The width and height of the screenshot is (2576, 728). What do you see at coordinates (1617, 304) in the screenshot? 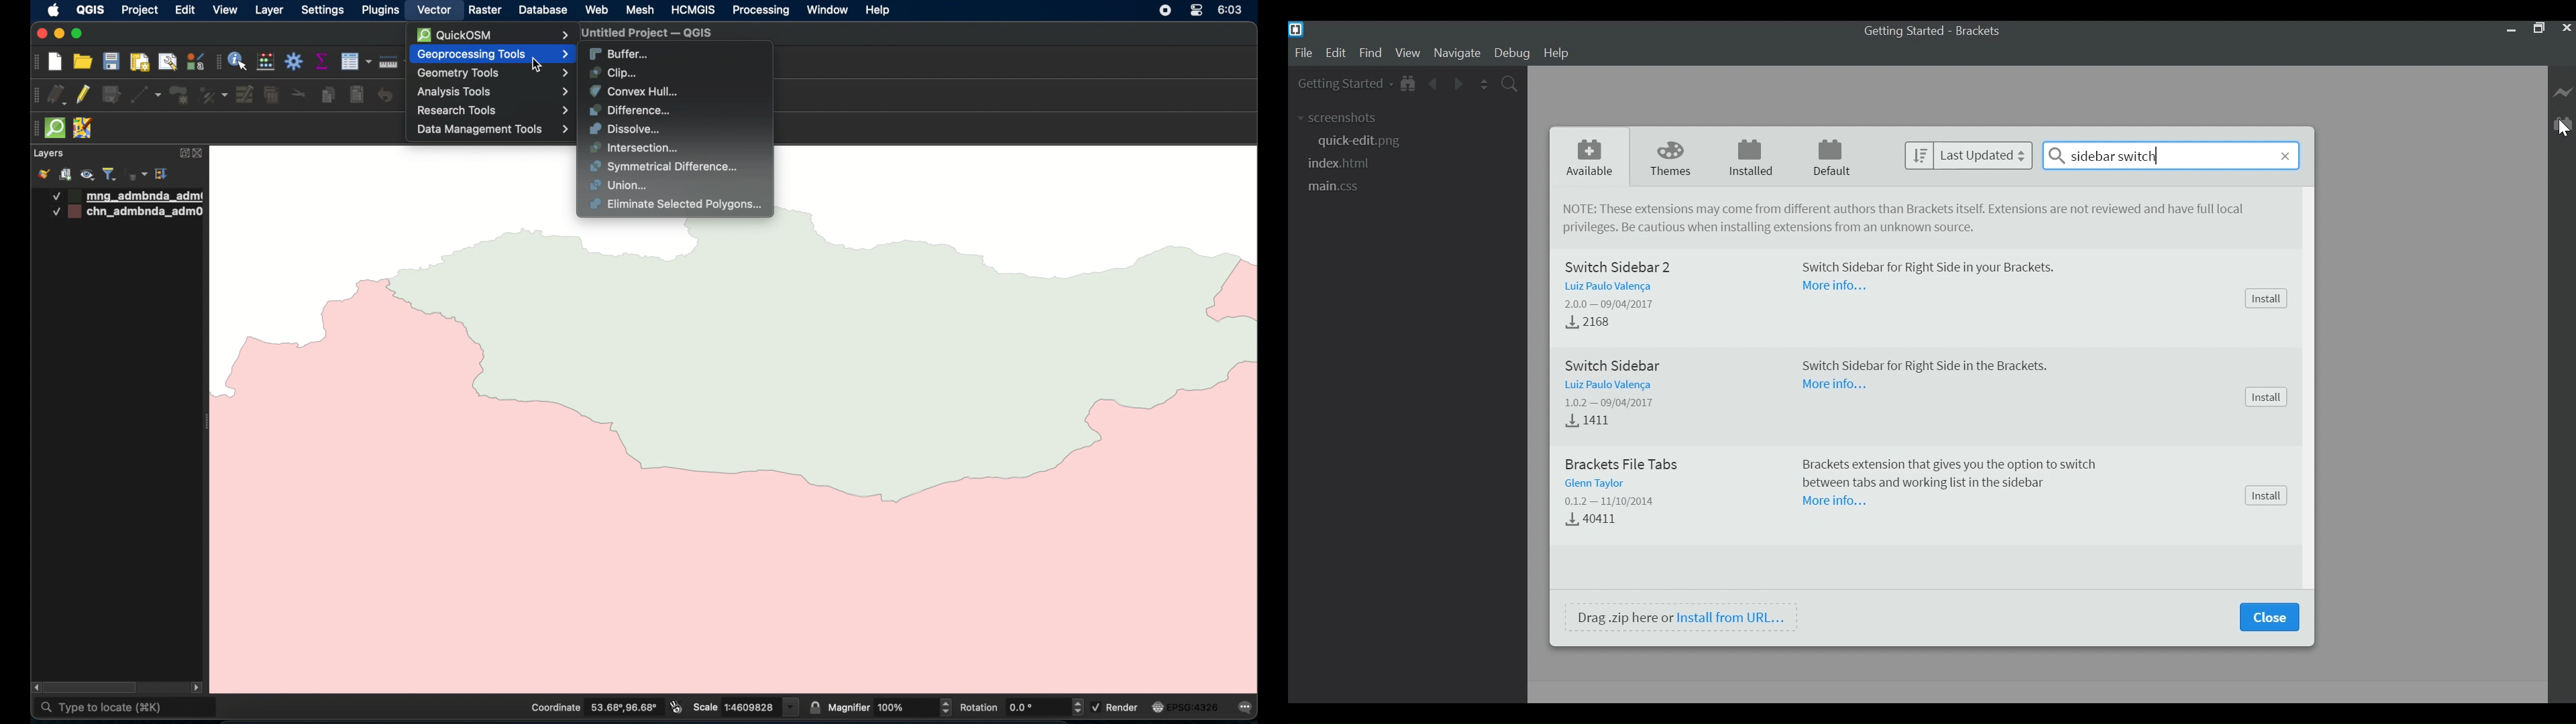
I see `Version - Released Date` at bounding box center [1617, 304].